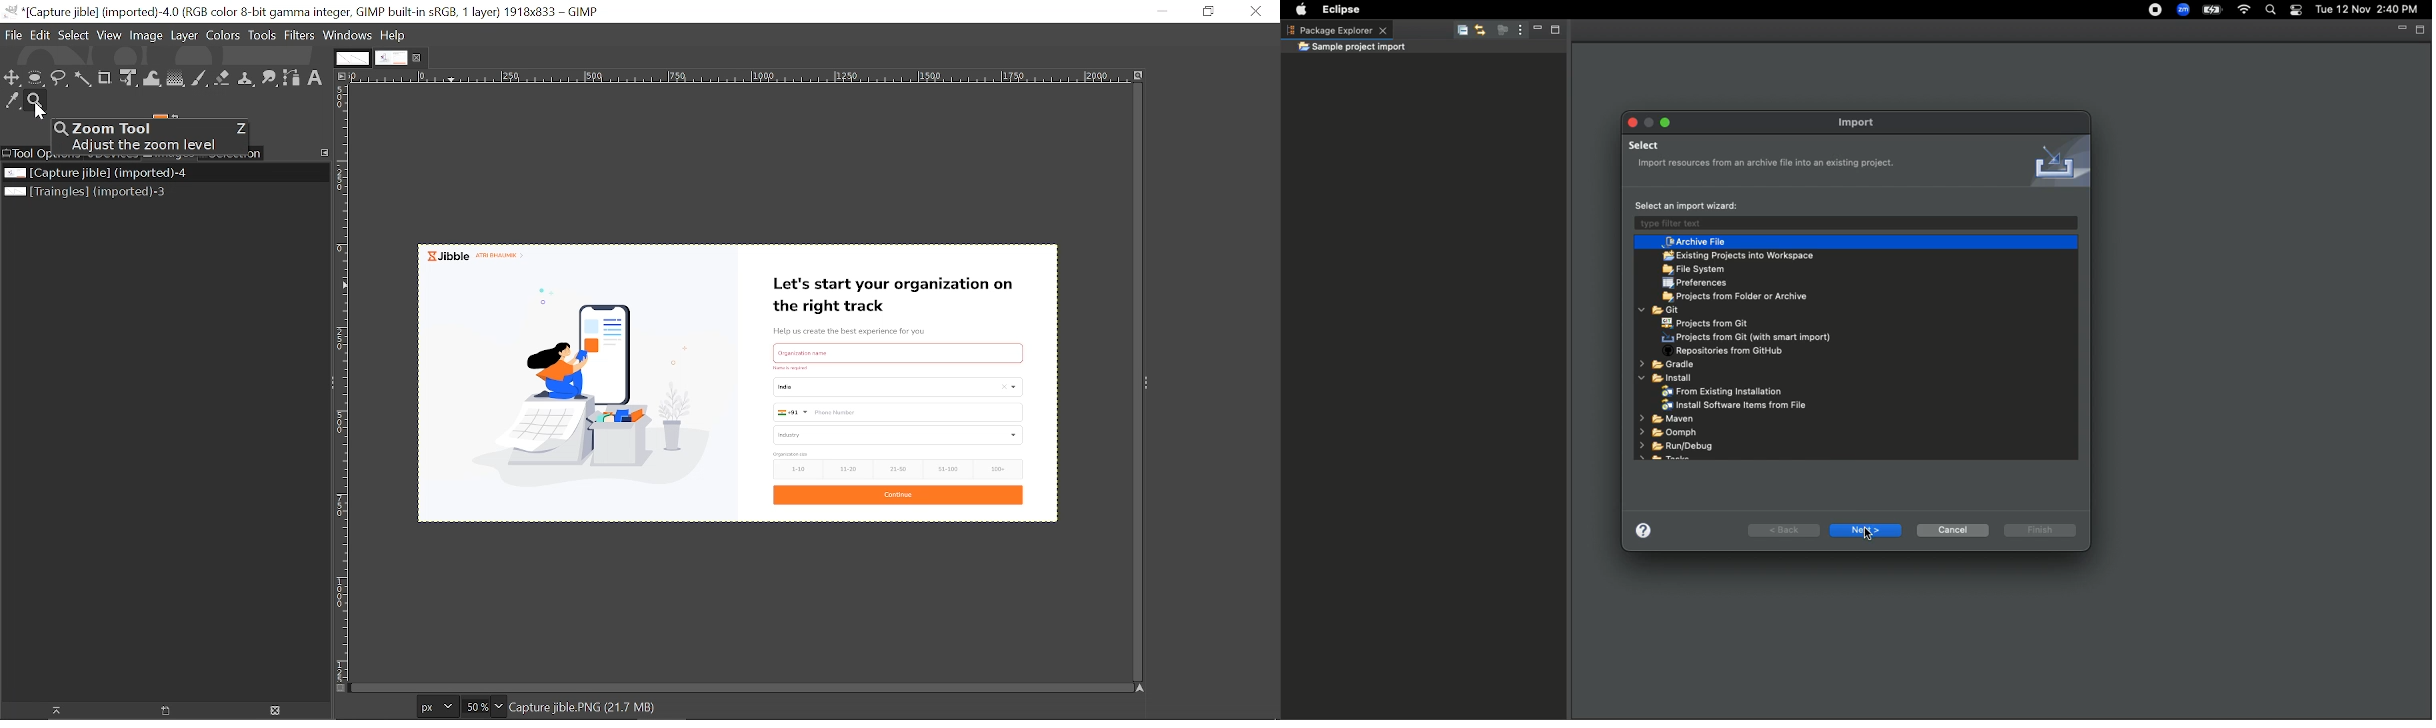 Image resolution: width=2436 pixels, height=728 pixels. I want to click on paths tool, so click(291, 77).